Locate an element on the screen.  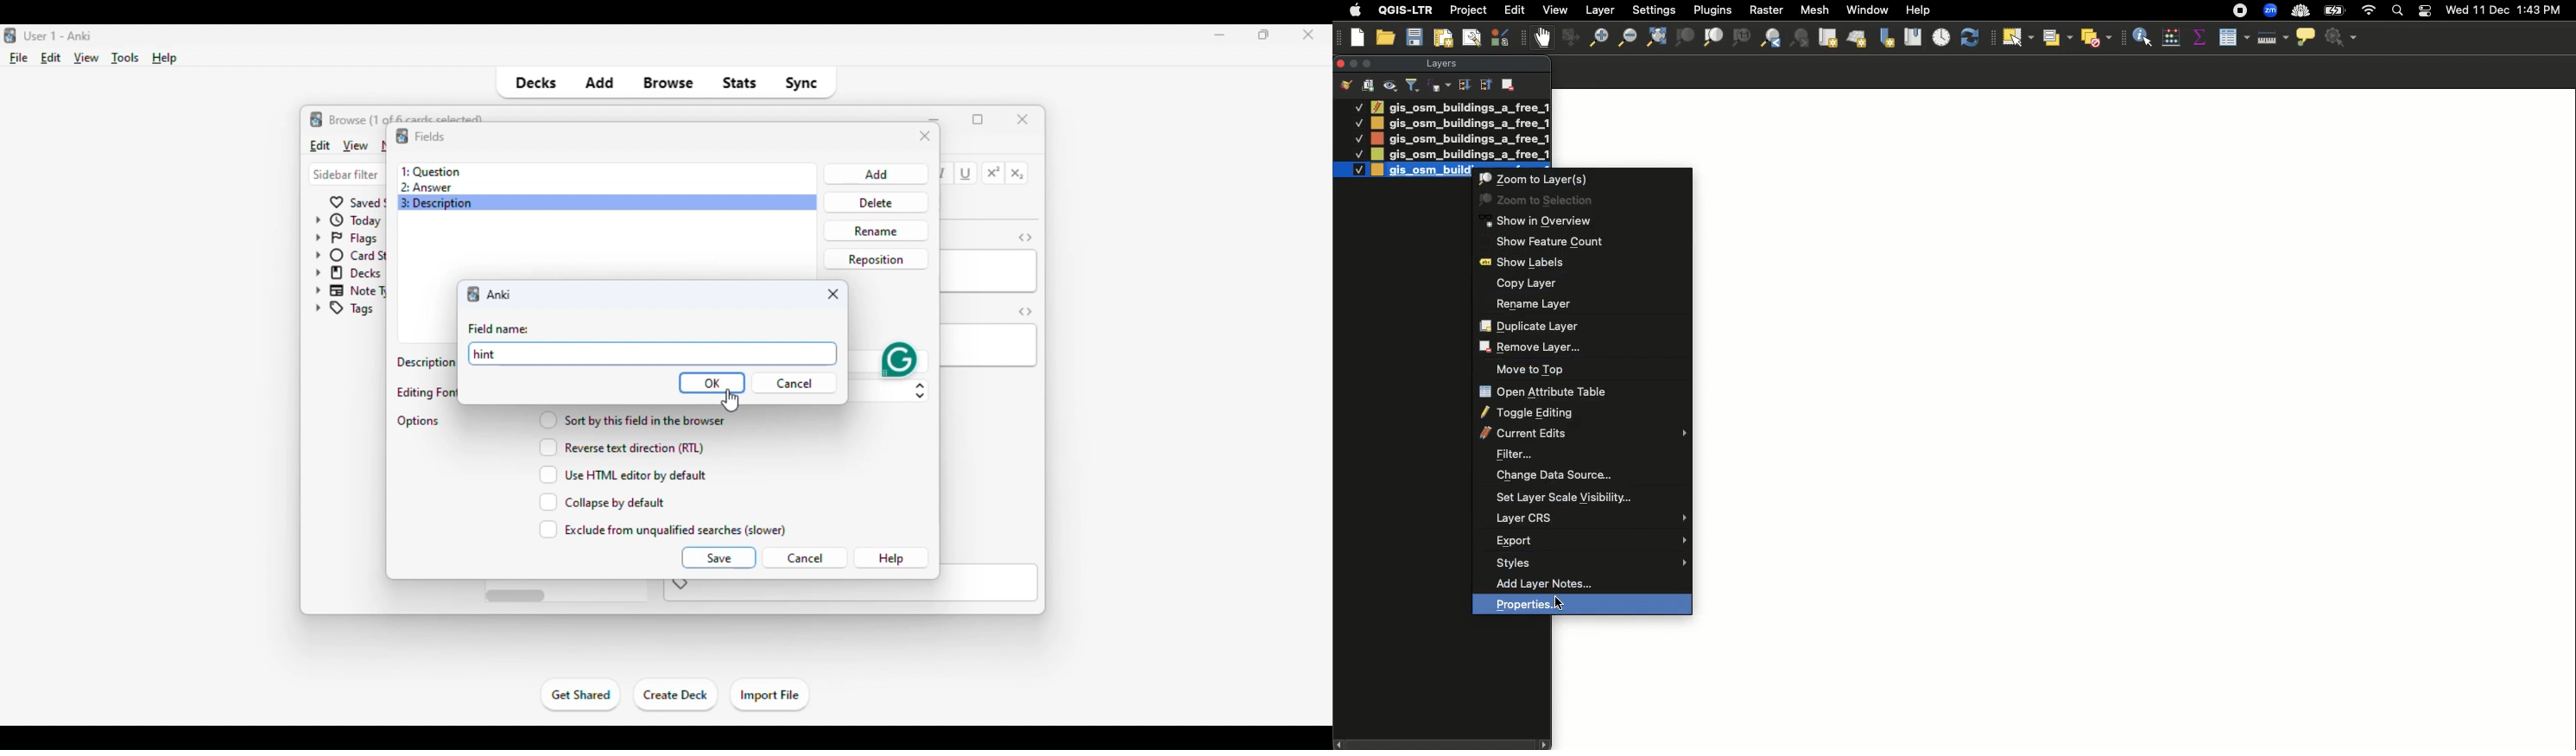
 is located at coordinates (794, 381).